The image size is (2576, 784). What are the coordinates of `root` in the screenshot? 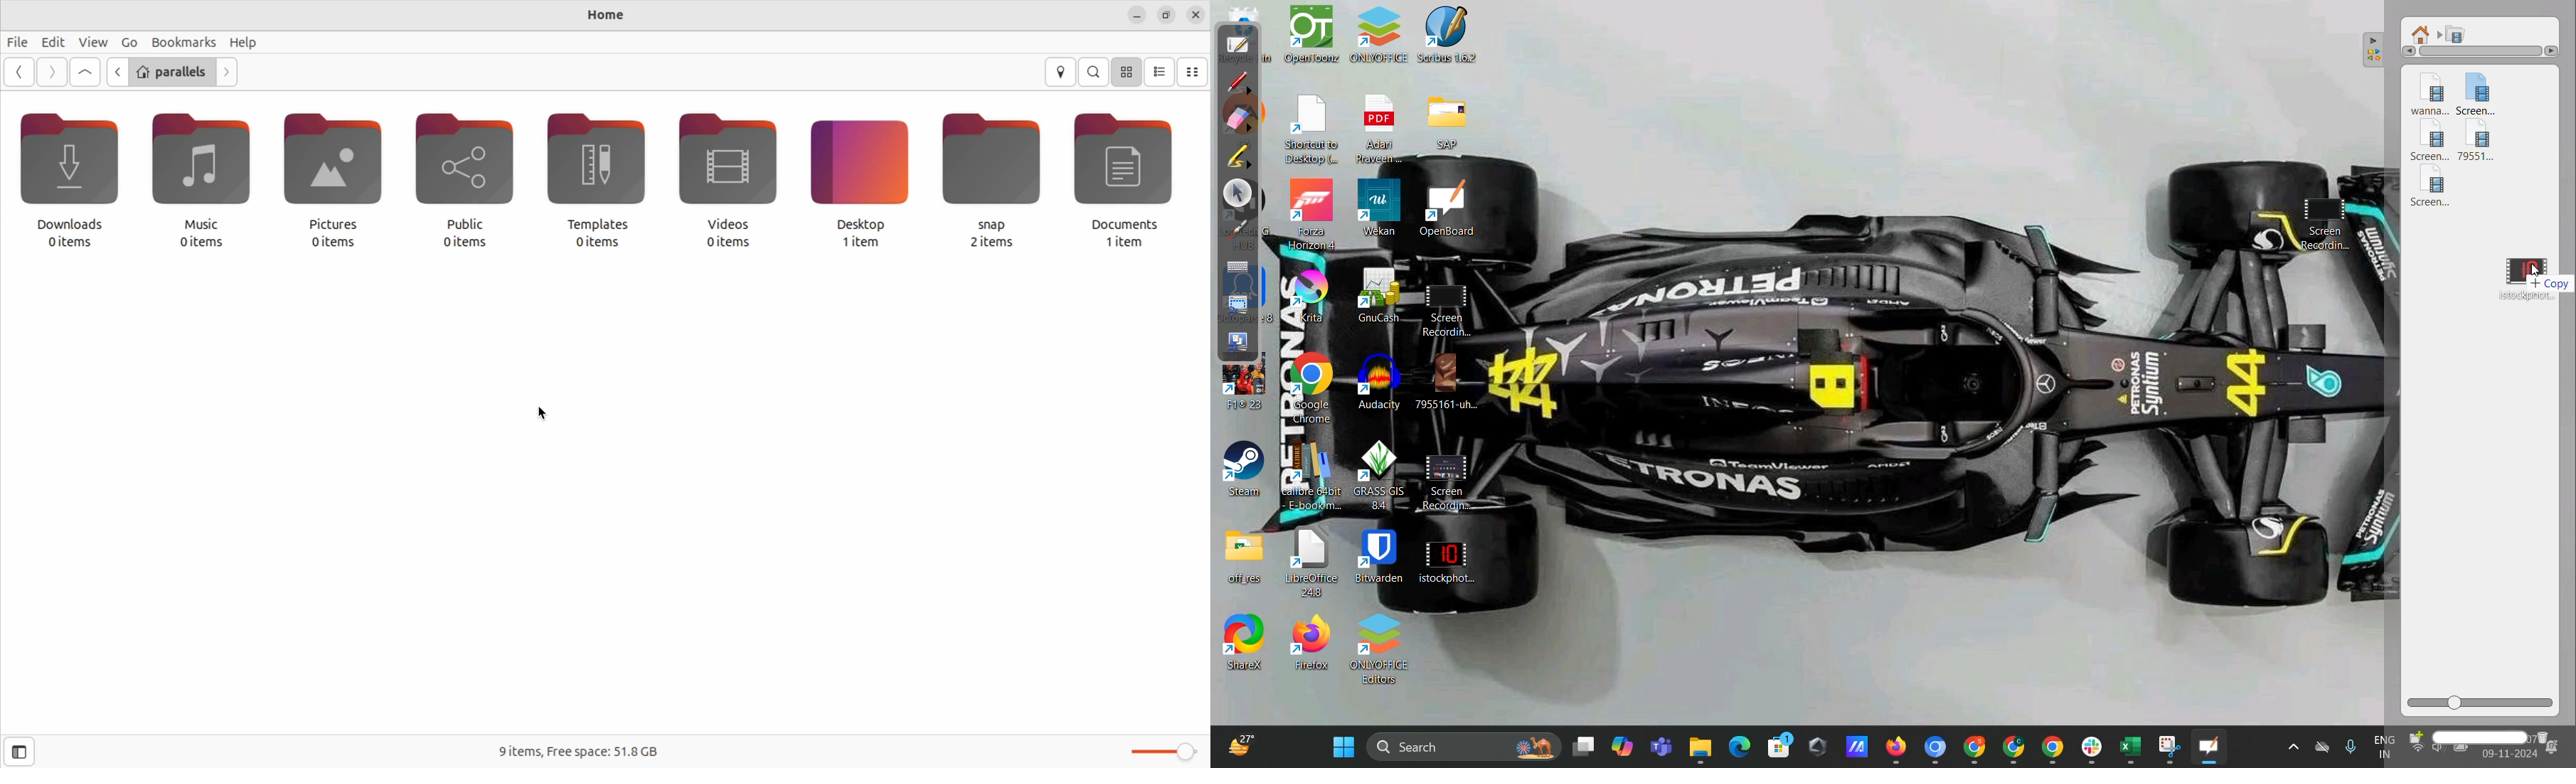 It's located at (2425, 31).